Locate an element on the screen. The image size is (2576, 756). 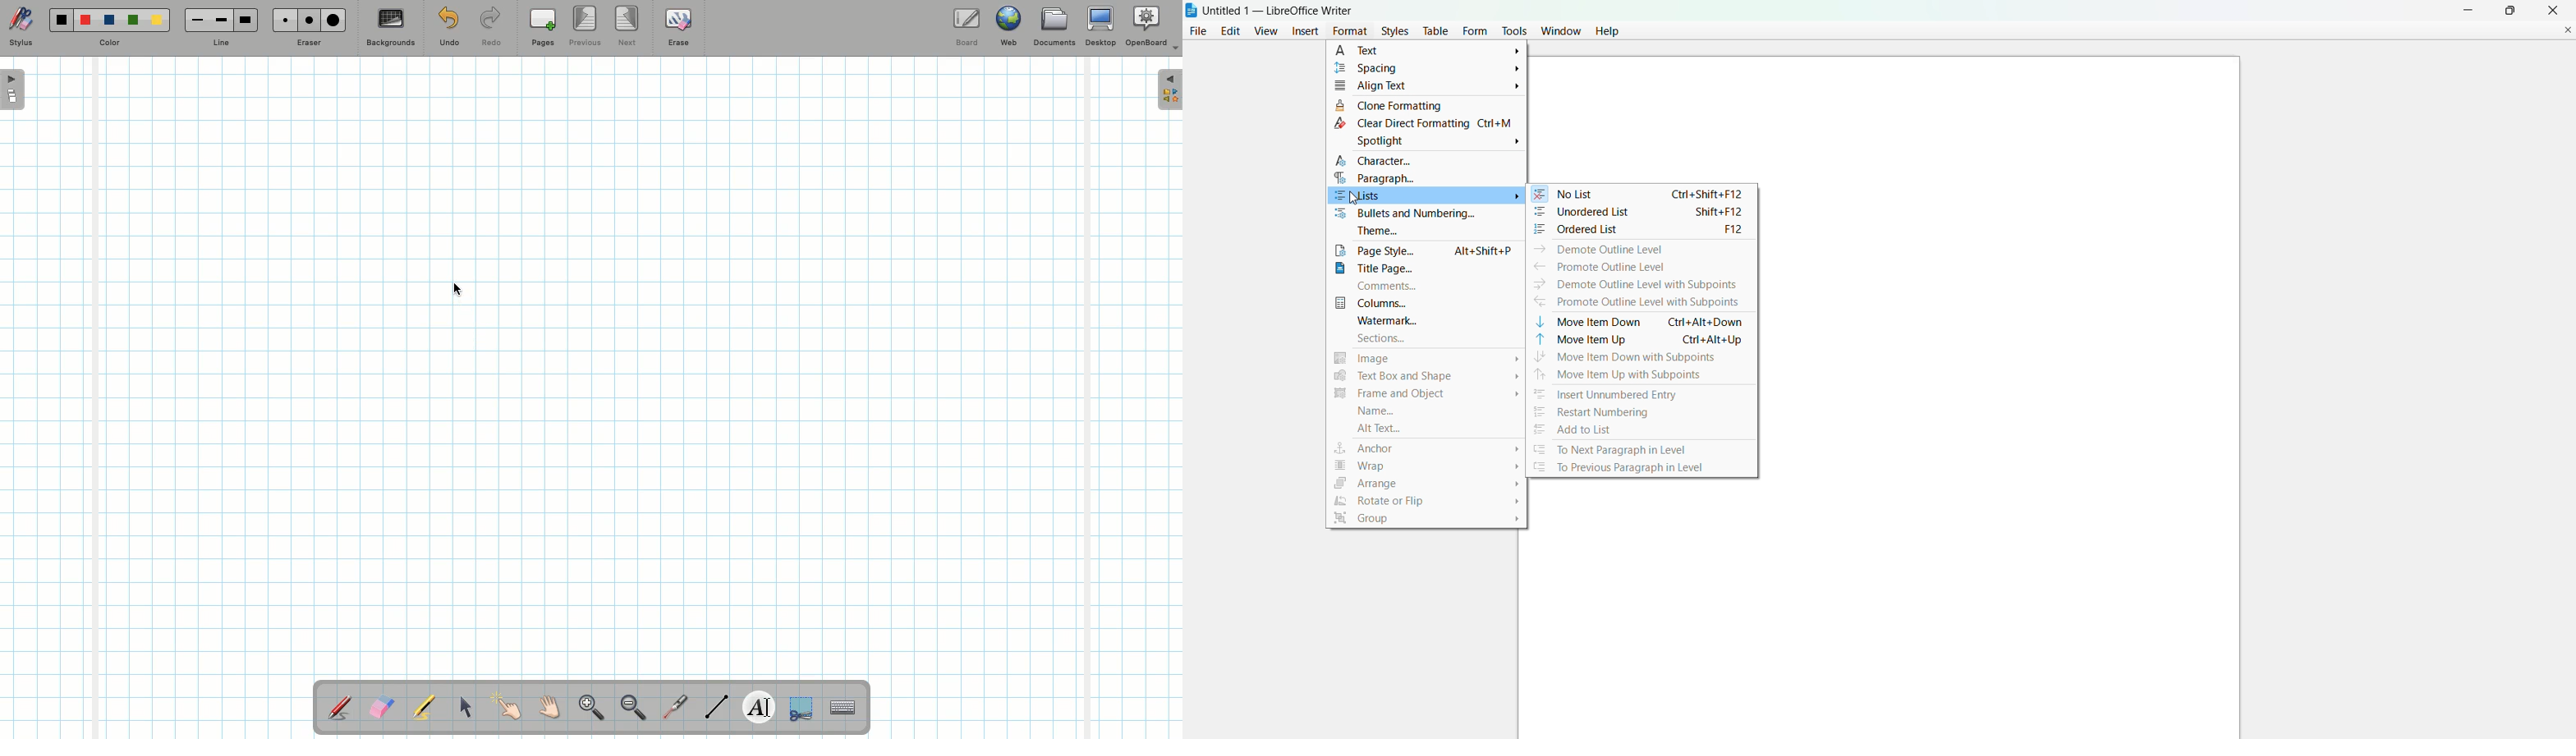
window is located at coordinates (1561, 30).